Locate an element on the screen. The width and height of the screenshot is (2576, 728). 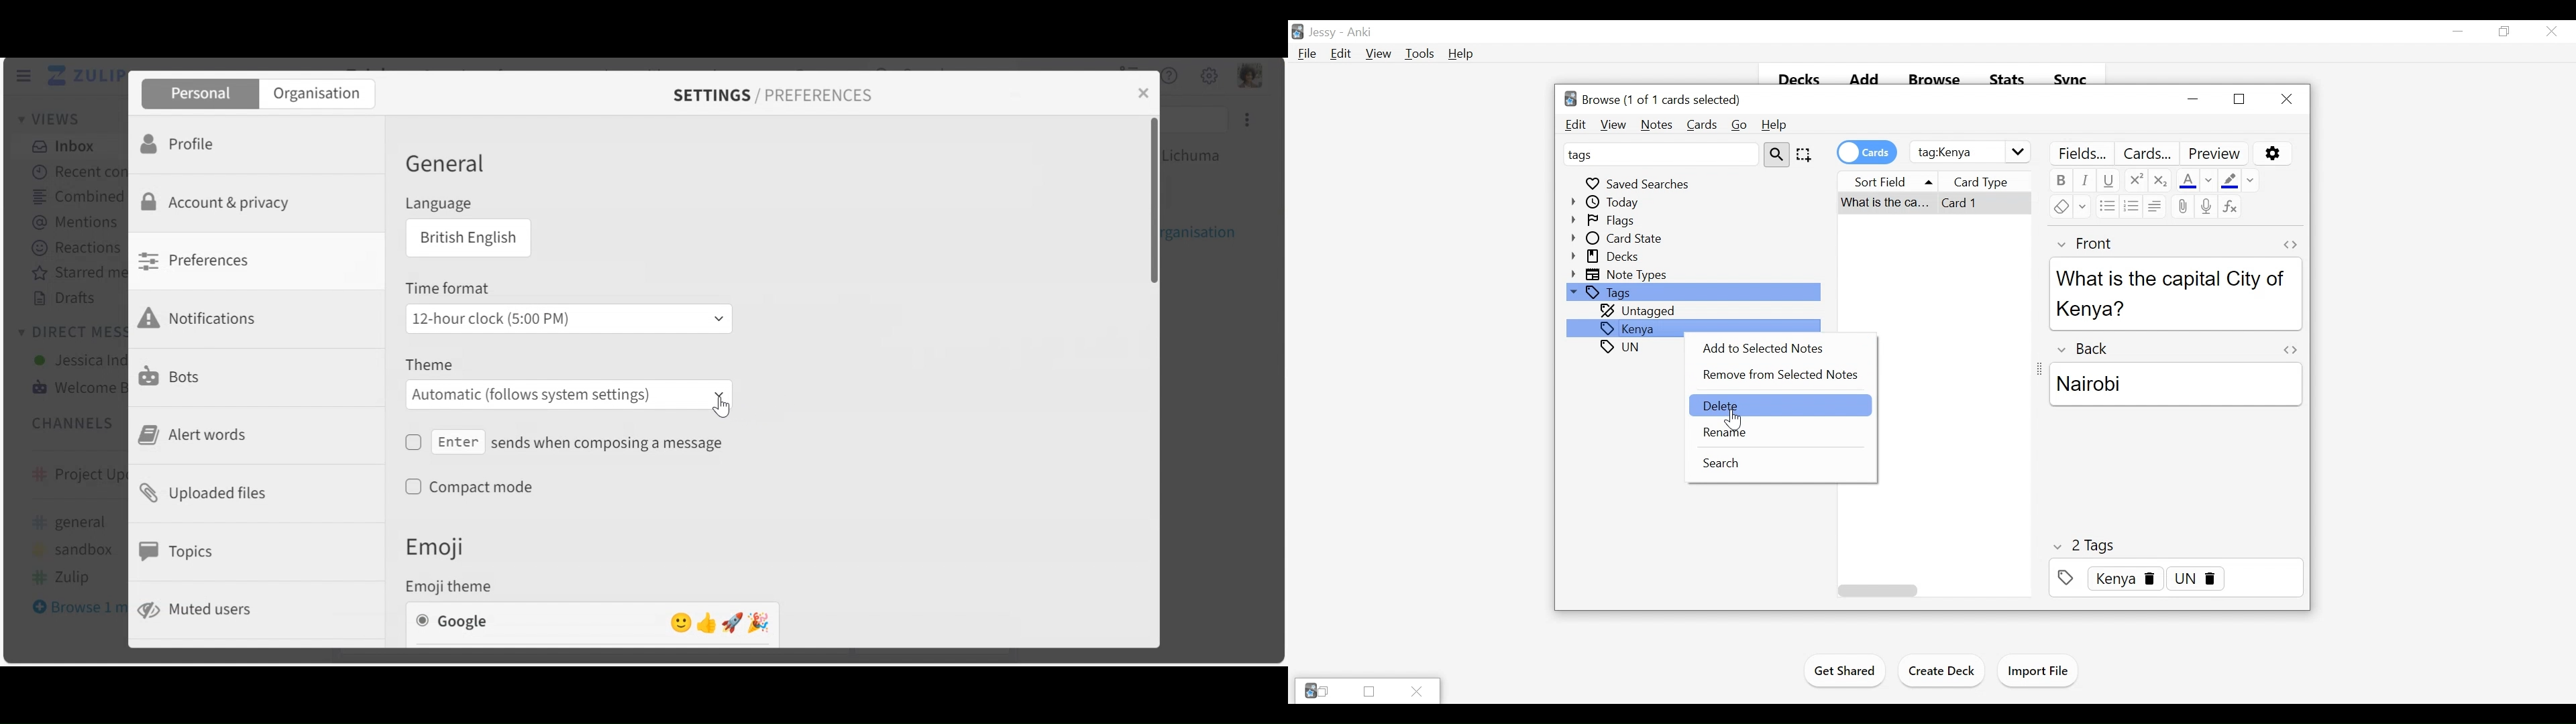
Import Files is located at coordinates (2038, 672).